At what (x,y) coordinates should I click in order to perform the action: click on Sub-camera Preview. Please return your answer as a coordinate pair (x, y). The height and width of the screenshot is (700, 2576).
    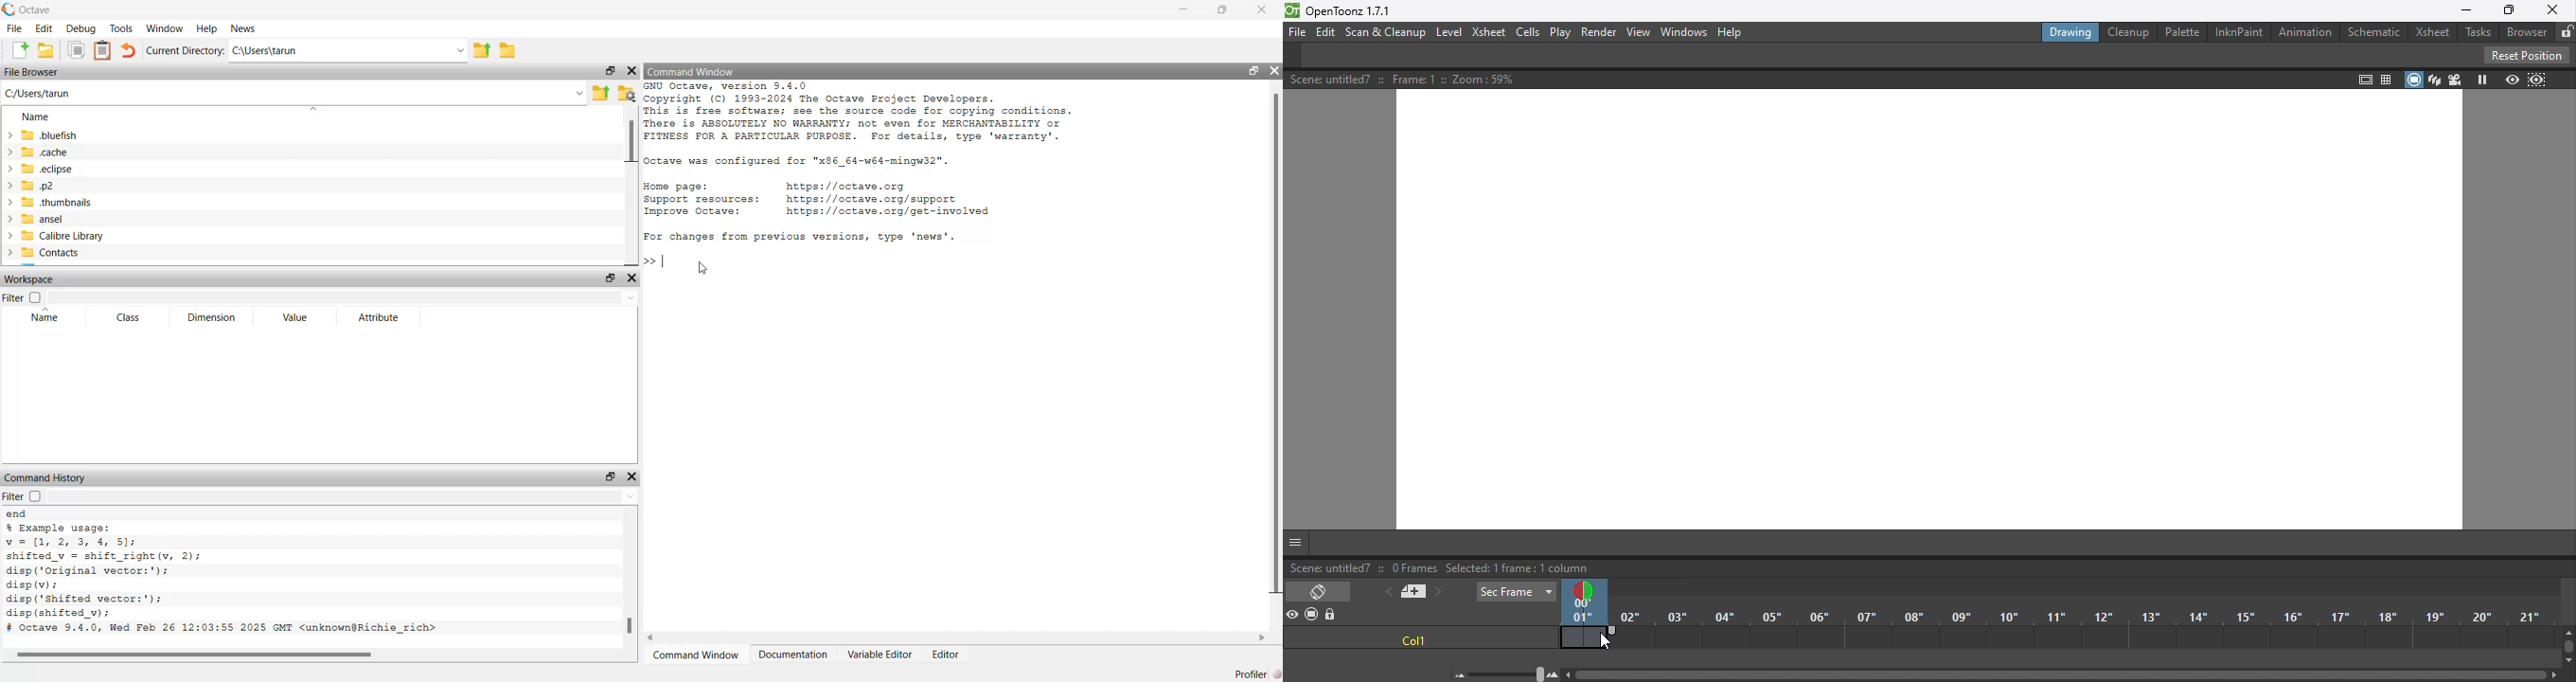
    Looking at the image, I should click on (2537, 80).